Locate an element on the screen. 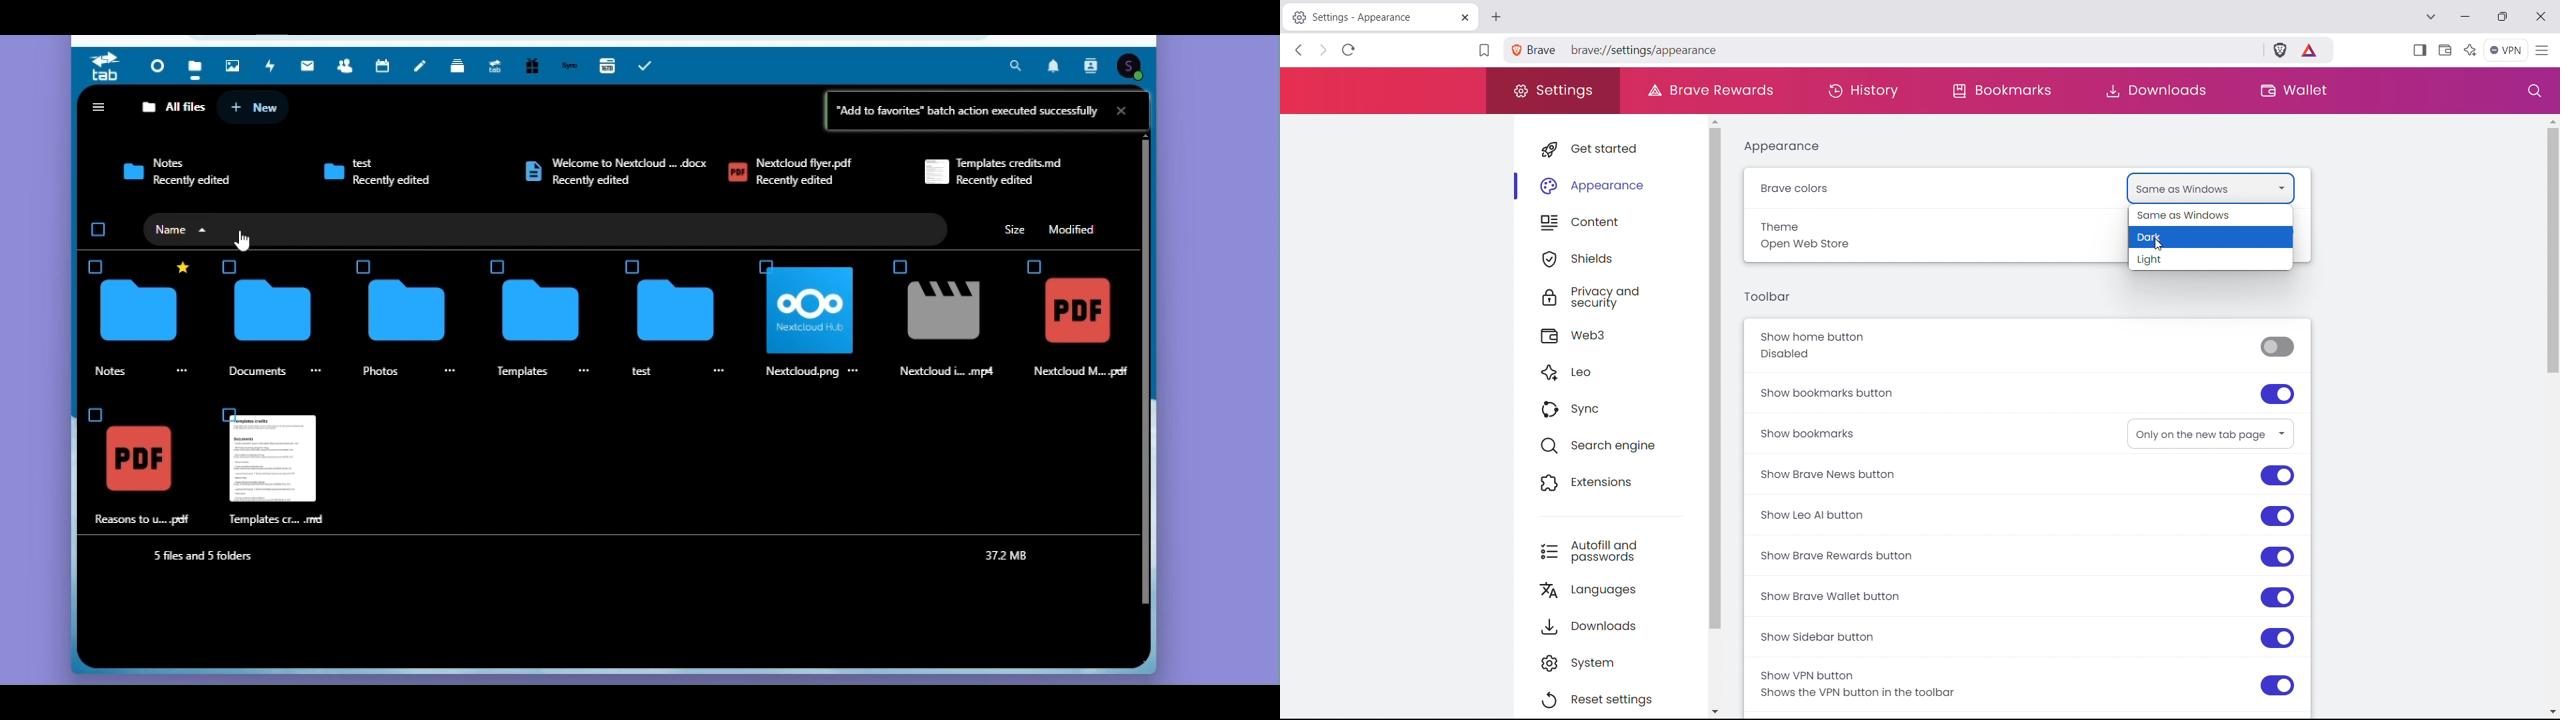  Icon is located at coordinates (532, 172).